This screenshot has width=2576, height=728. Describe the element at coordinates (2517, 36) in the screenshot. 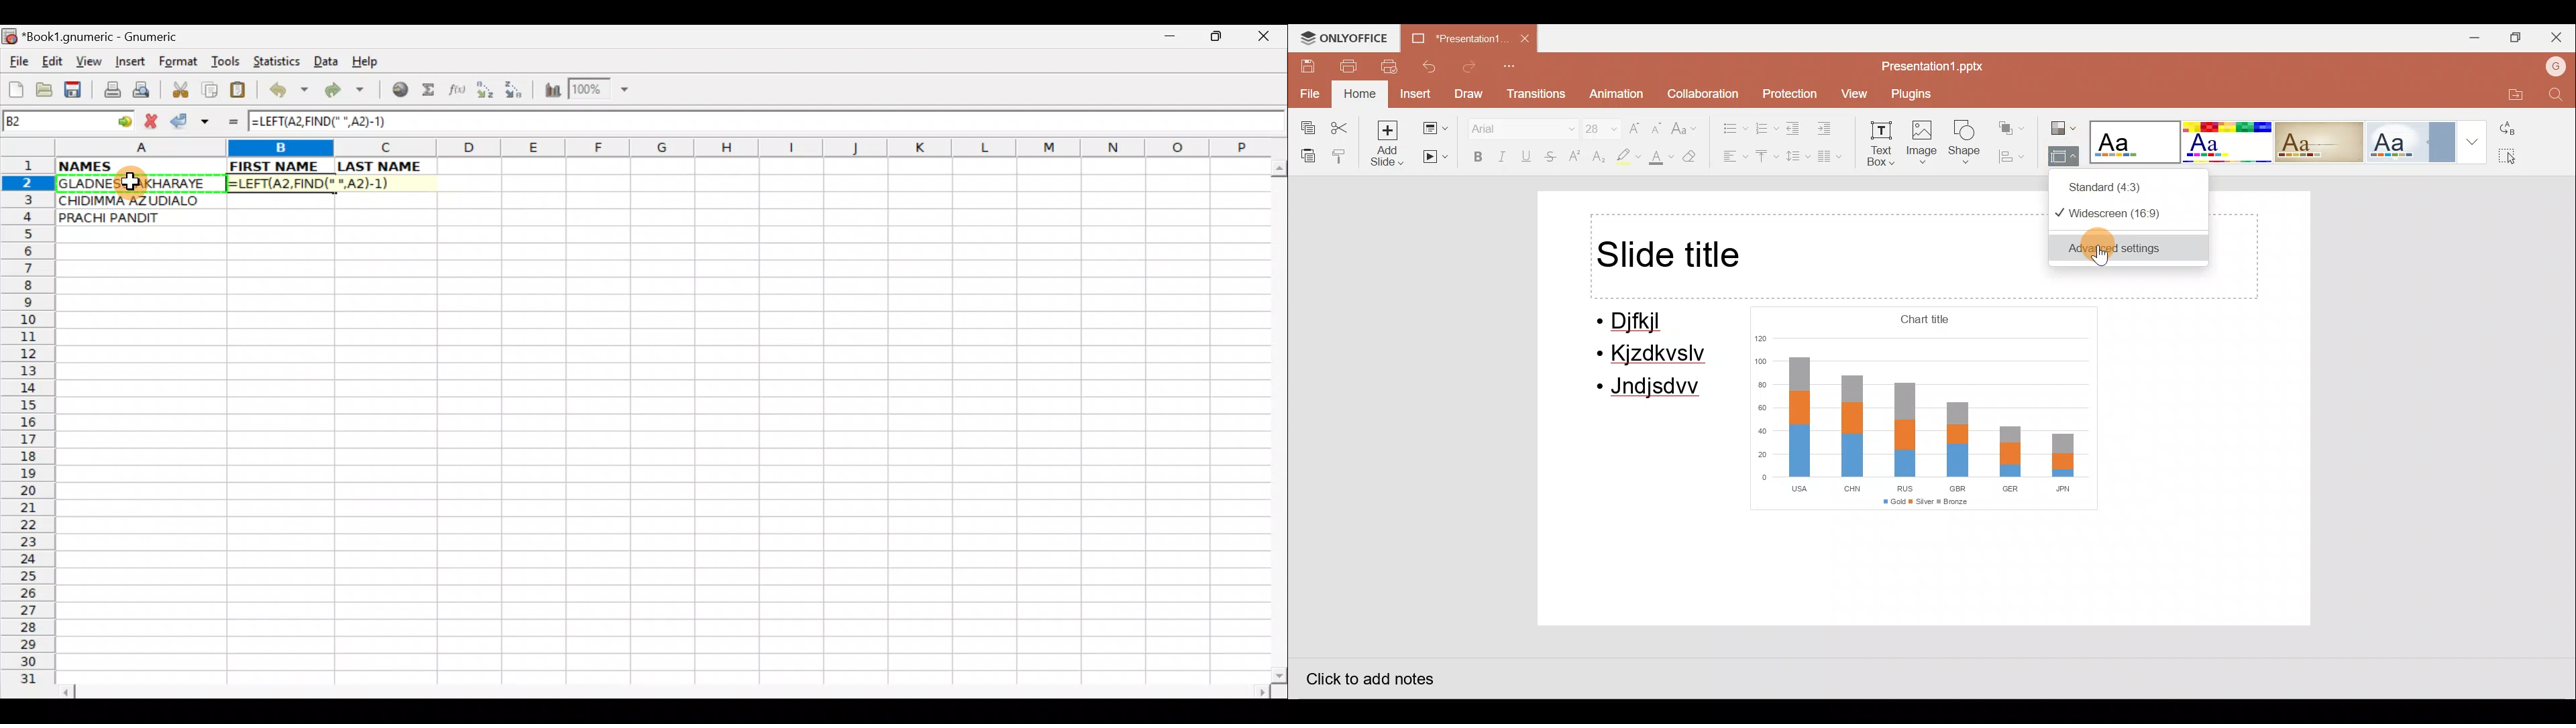

I see `Maximize` at that location.